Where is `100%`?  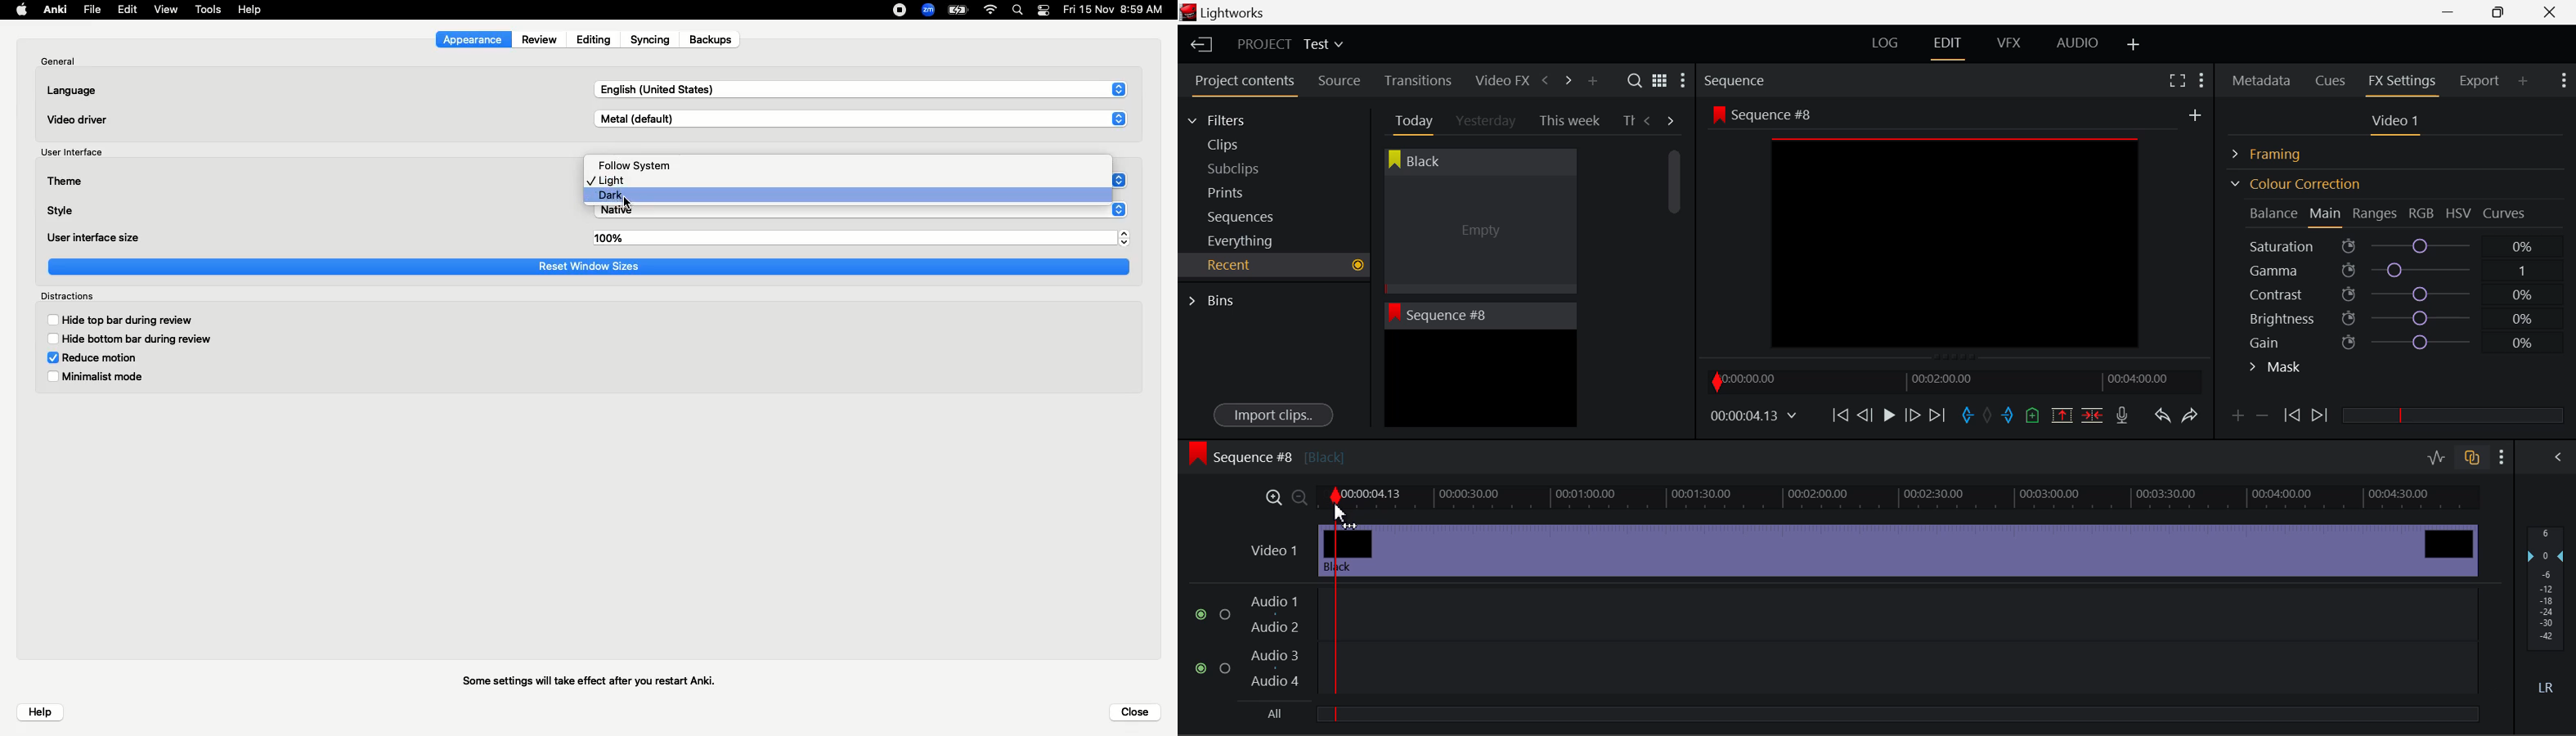 100% is located at coordinates (862, 236).